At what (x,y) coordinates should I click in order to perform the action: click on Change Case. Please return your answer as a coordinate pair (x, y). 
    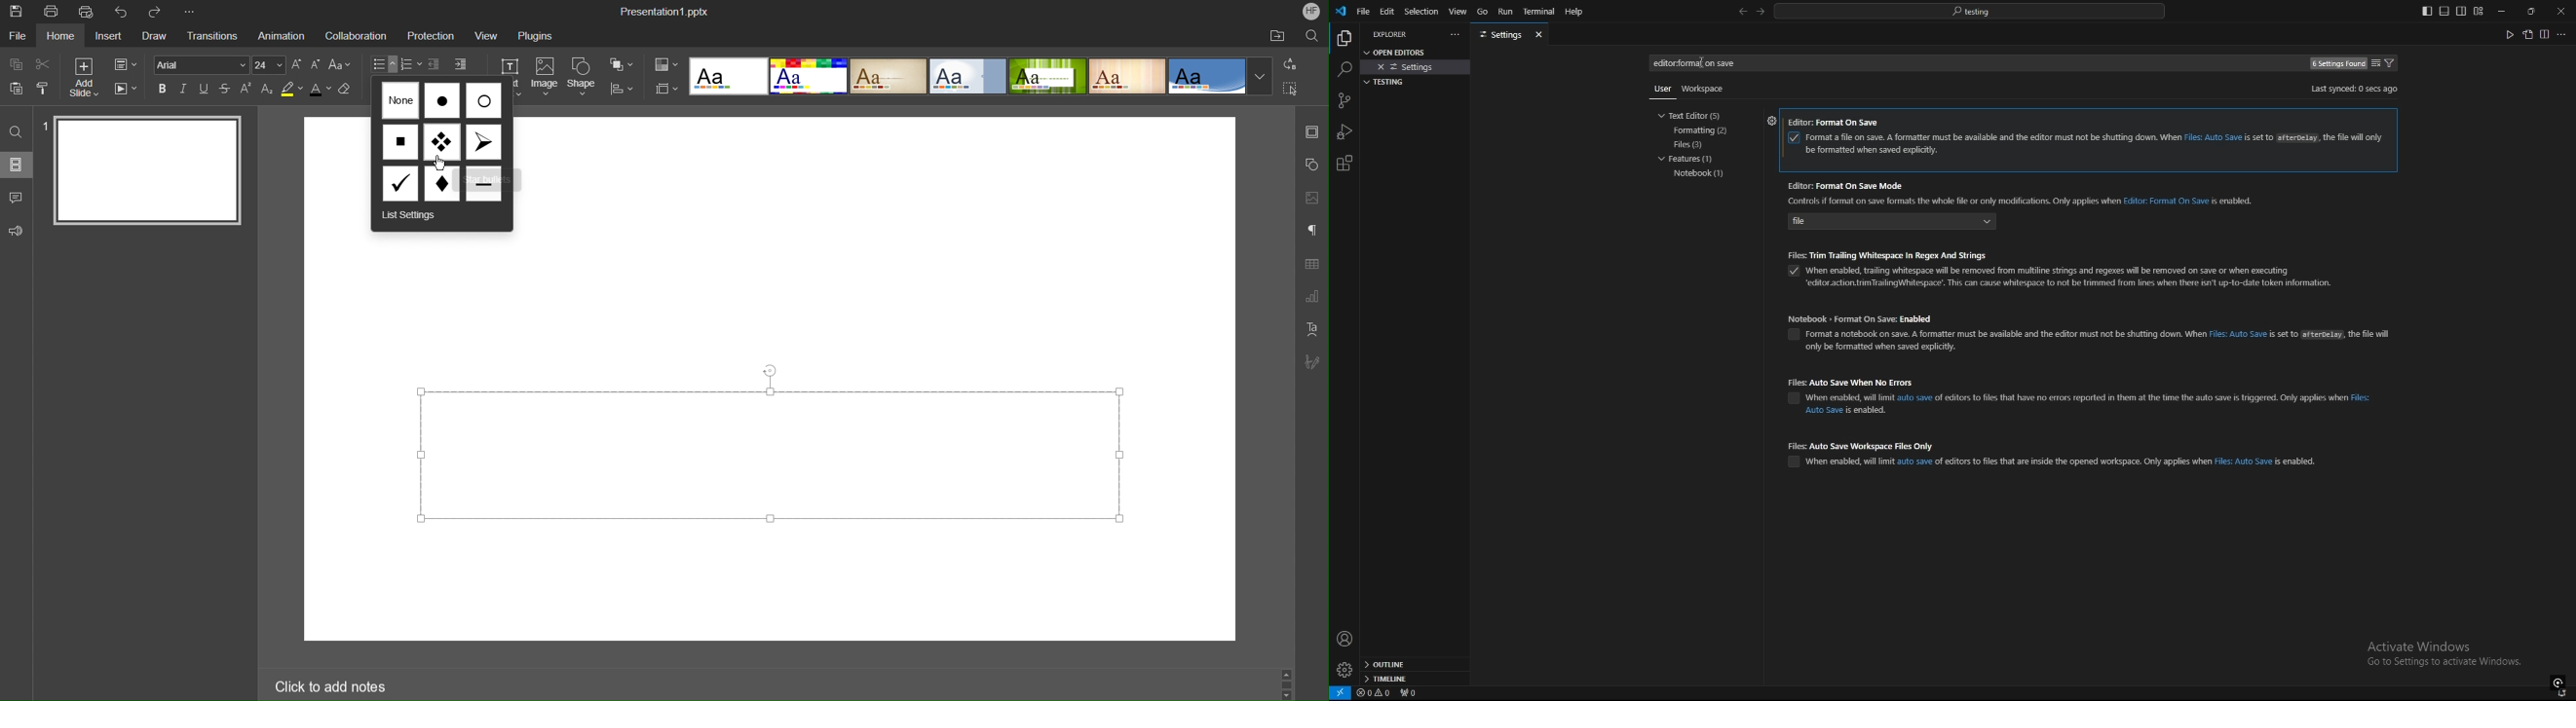
    Looking at the image, I should click on (338, 65).